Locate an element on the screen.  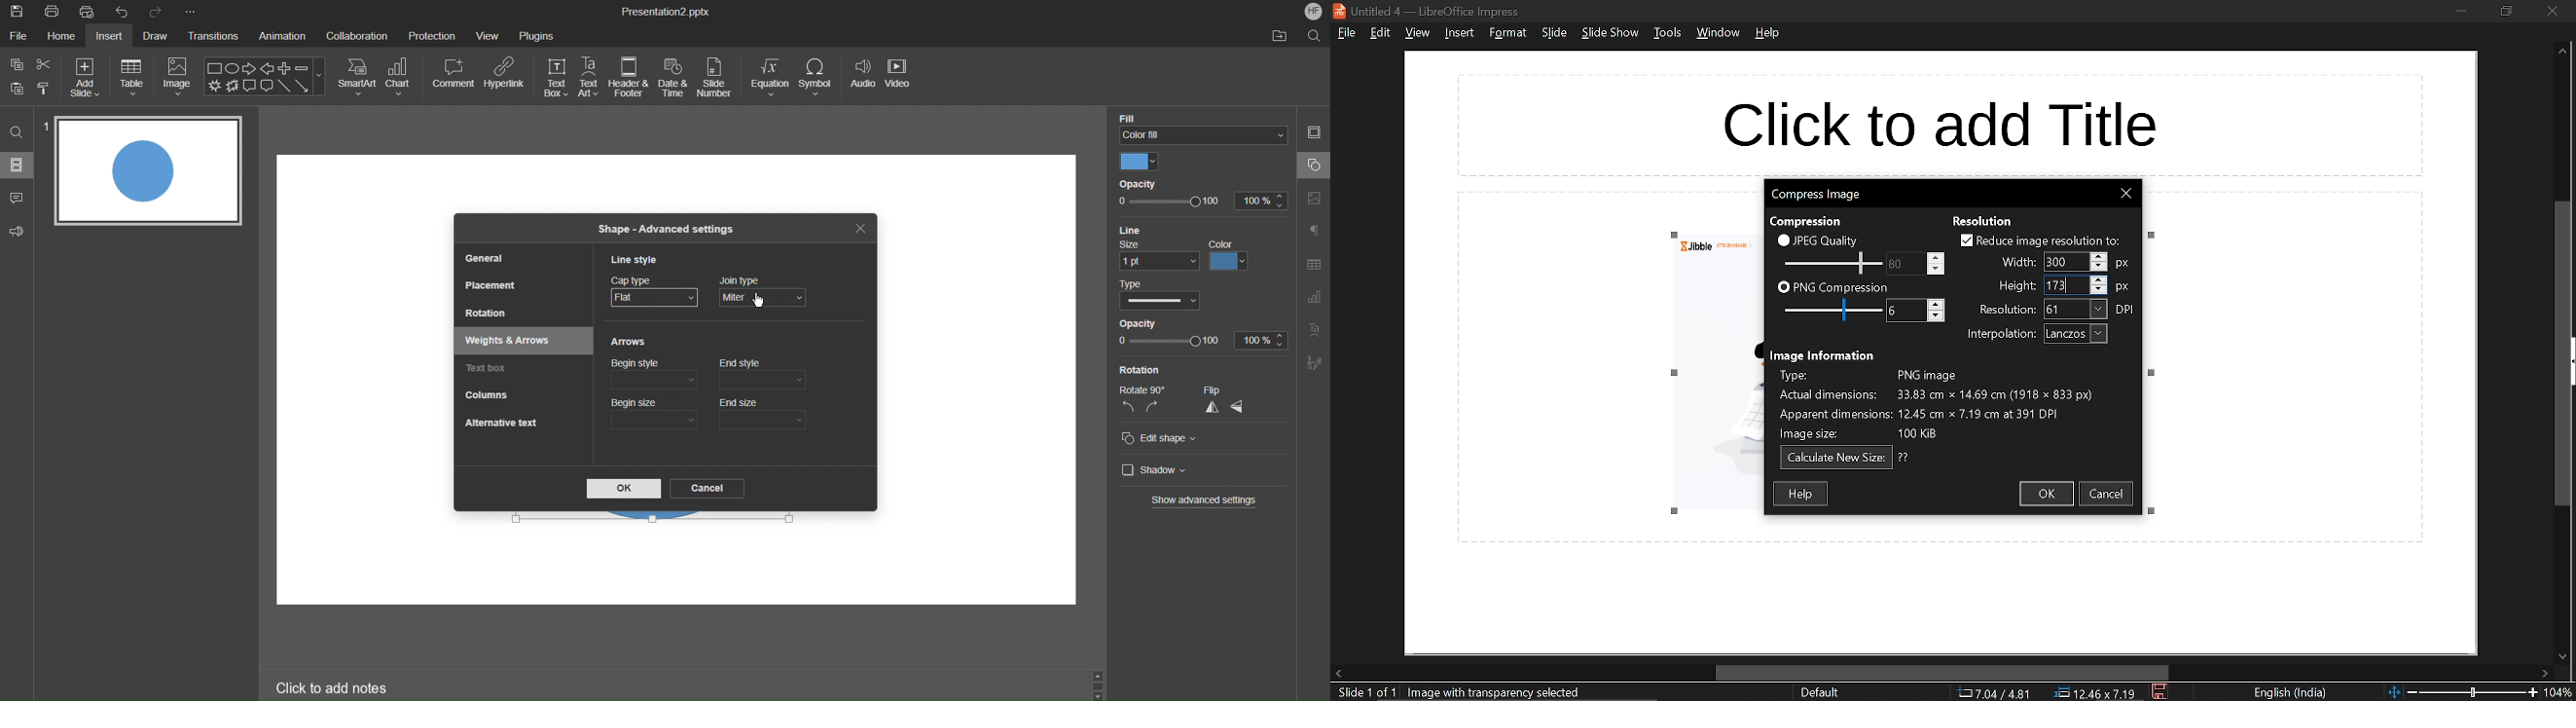
slide is located at coordinates (1553, 34).